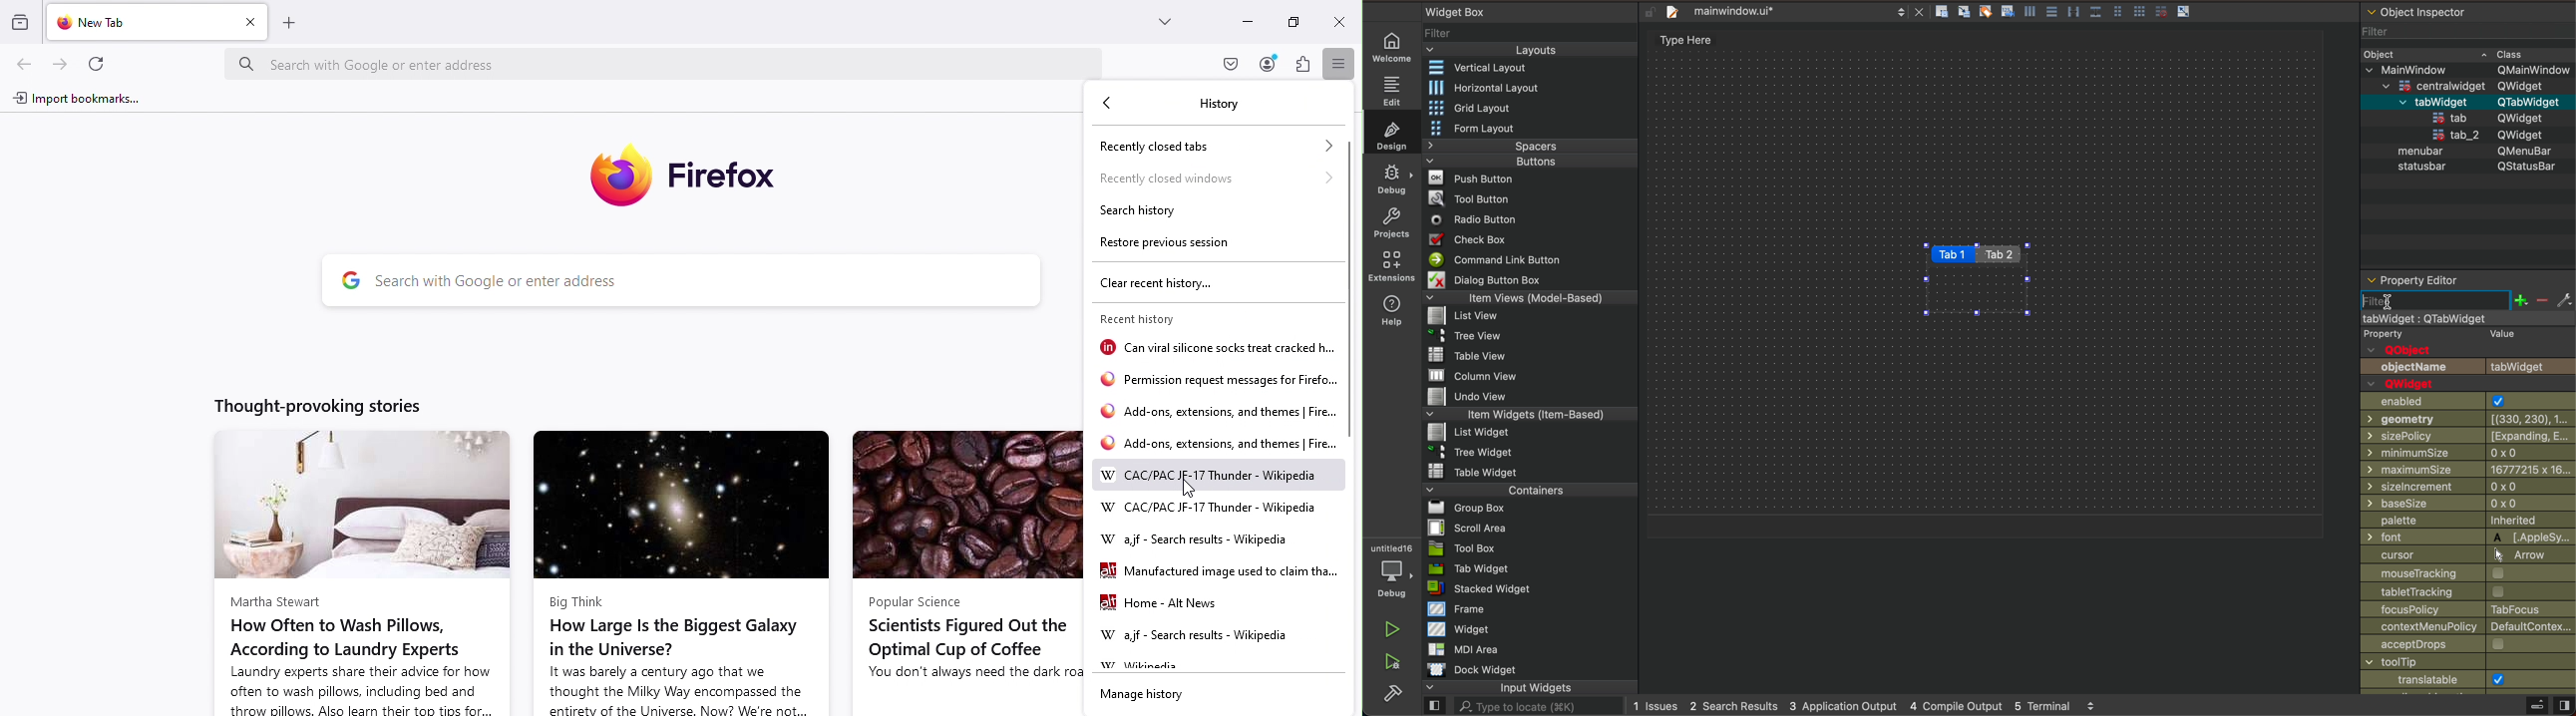 The image size is (2576, 728). Describe the element at coordinates (141, 24) in the screenshot. I see `New tab` at that location.